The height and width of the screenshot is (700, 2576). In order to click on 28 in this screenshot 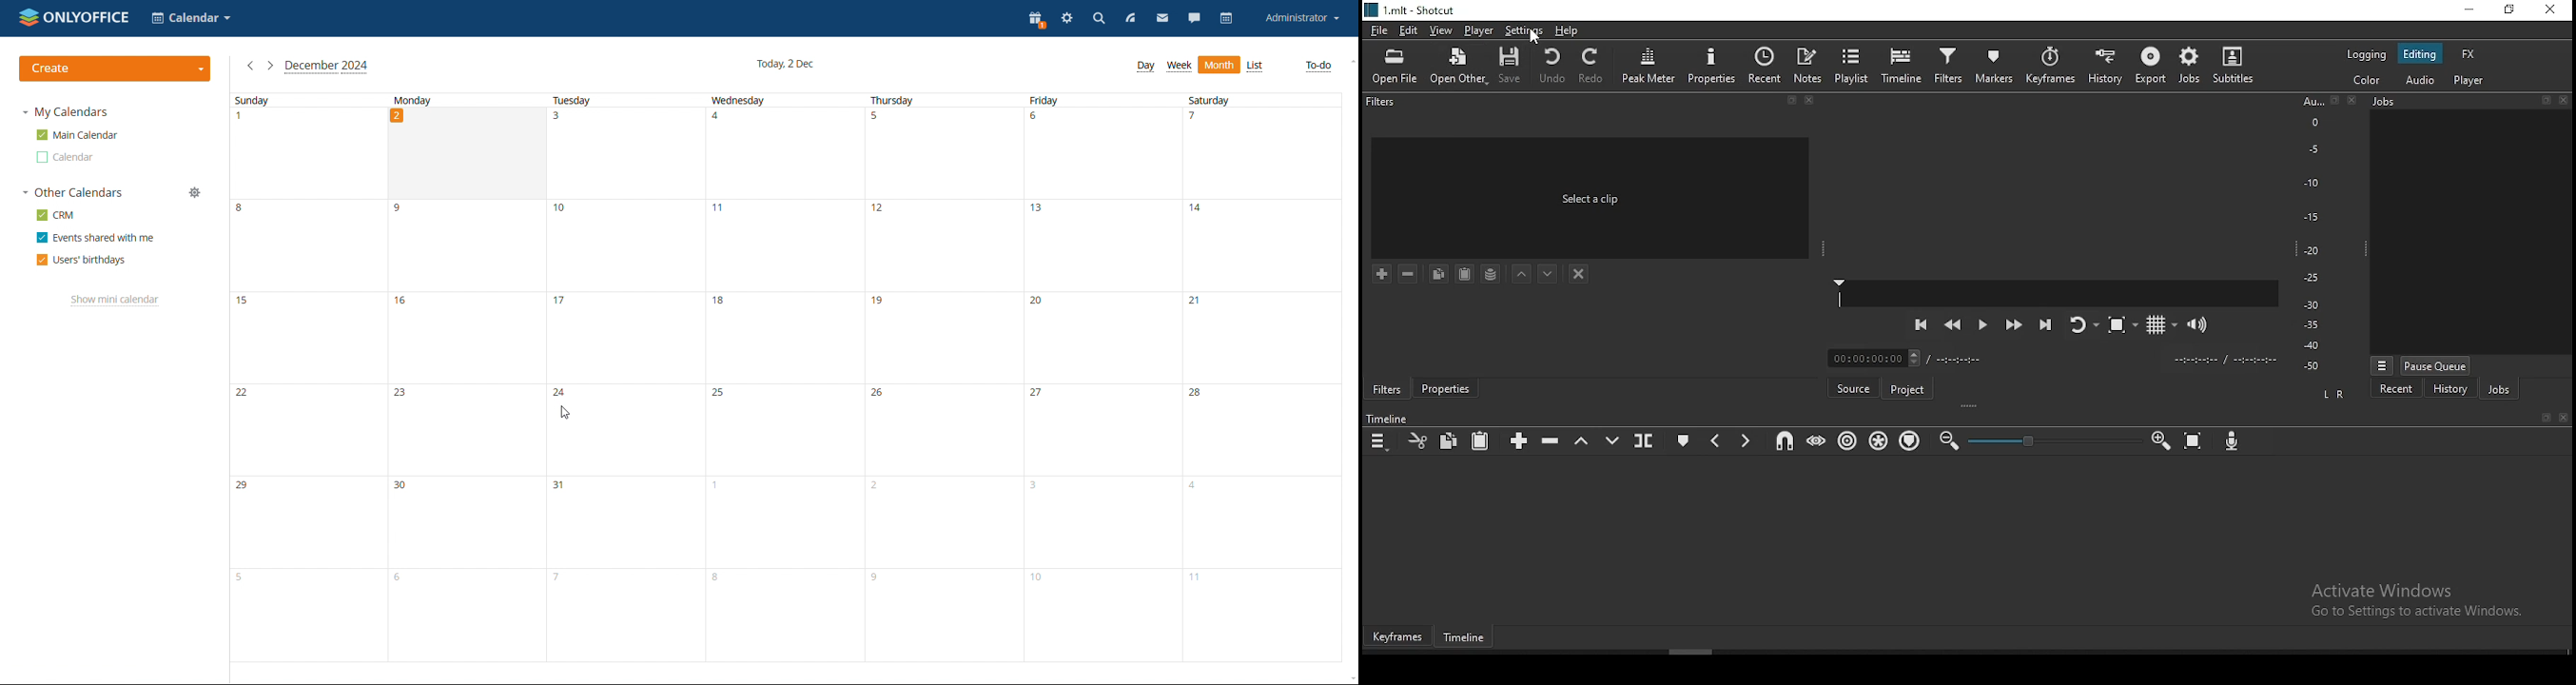, I will do `click(1199, 394)`.